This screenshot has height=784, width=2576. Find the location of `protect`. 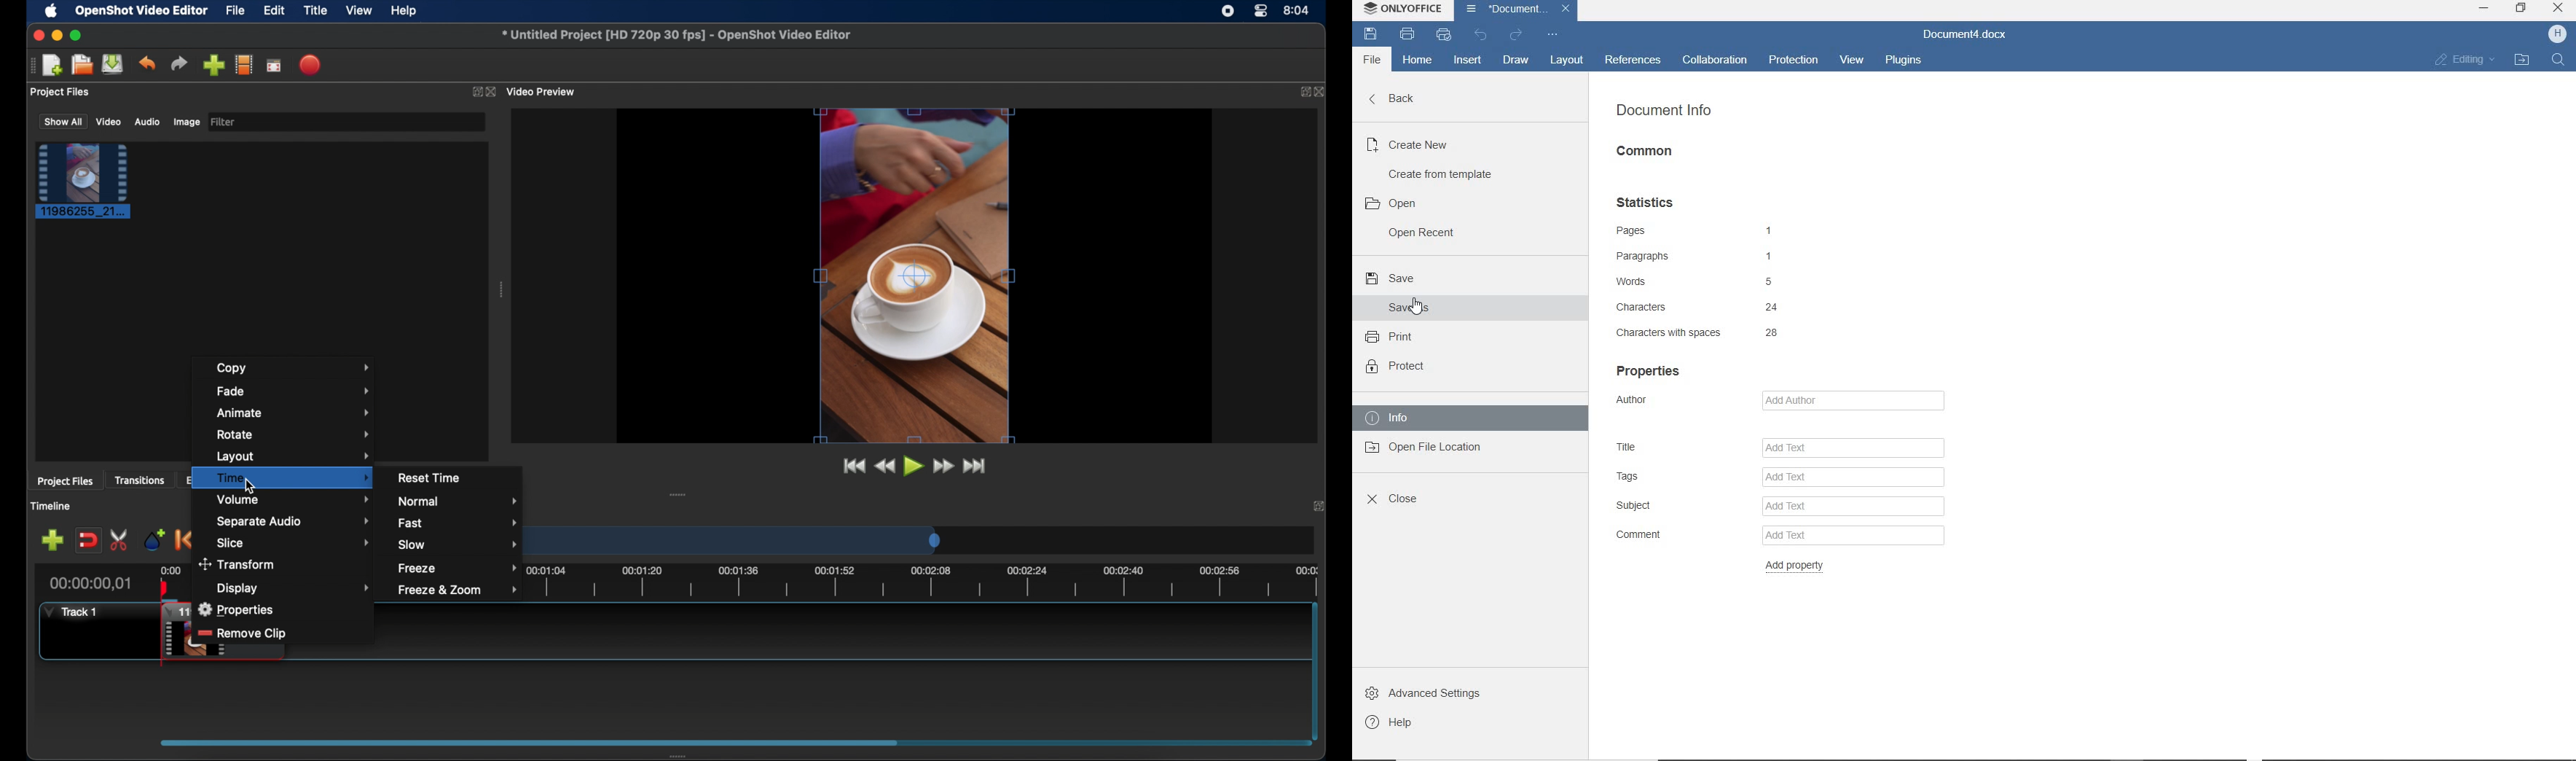

protect is located at coordinates (1395, 367).